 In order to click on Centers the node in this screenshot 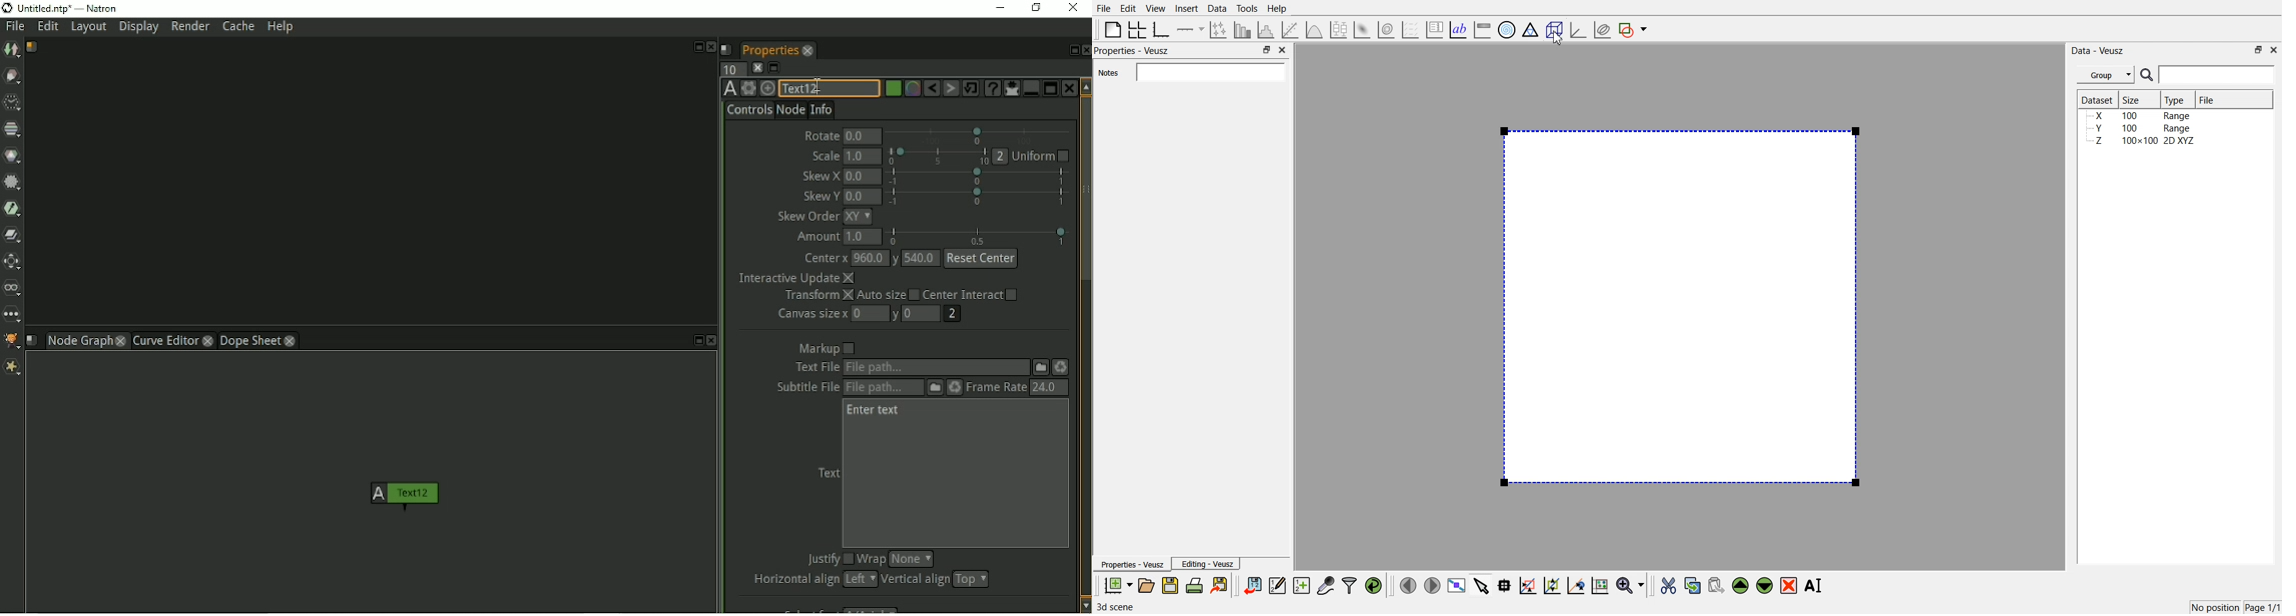, I will do `click(767, 88)`.